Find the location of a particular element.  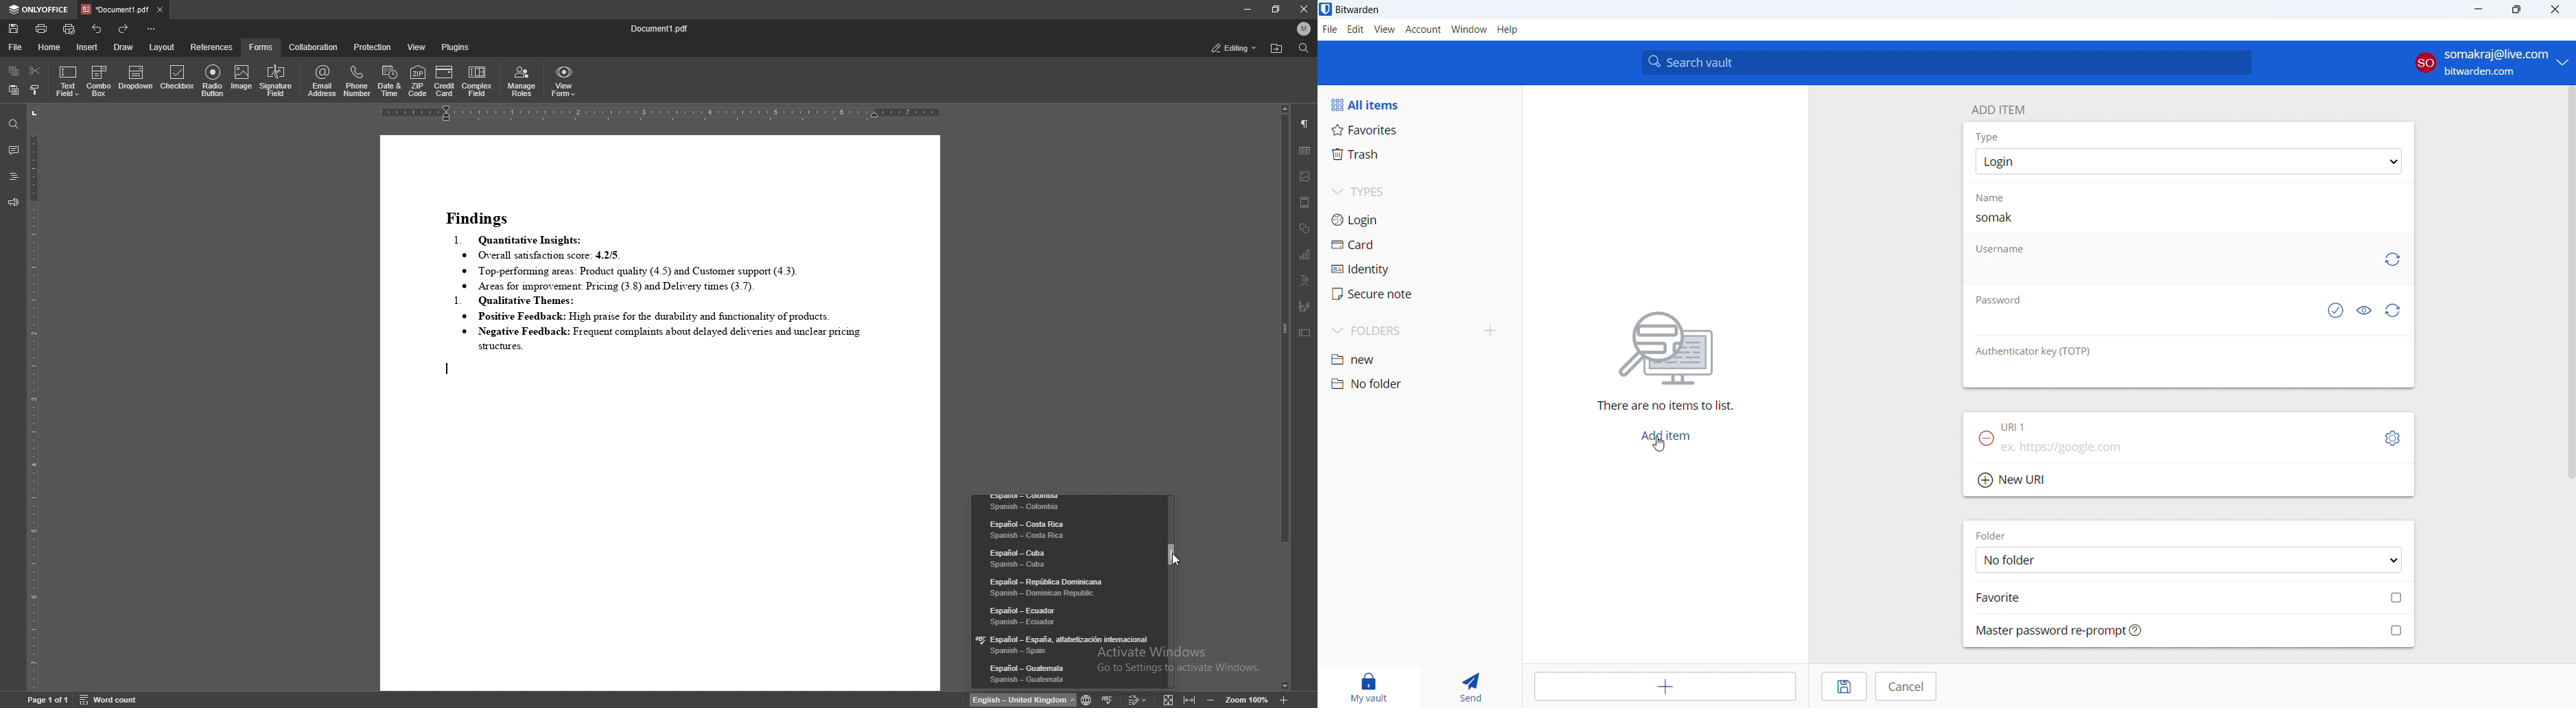

add to favorites is located at coordinates (2190, 597).